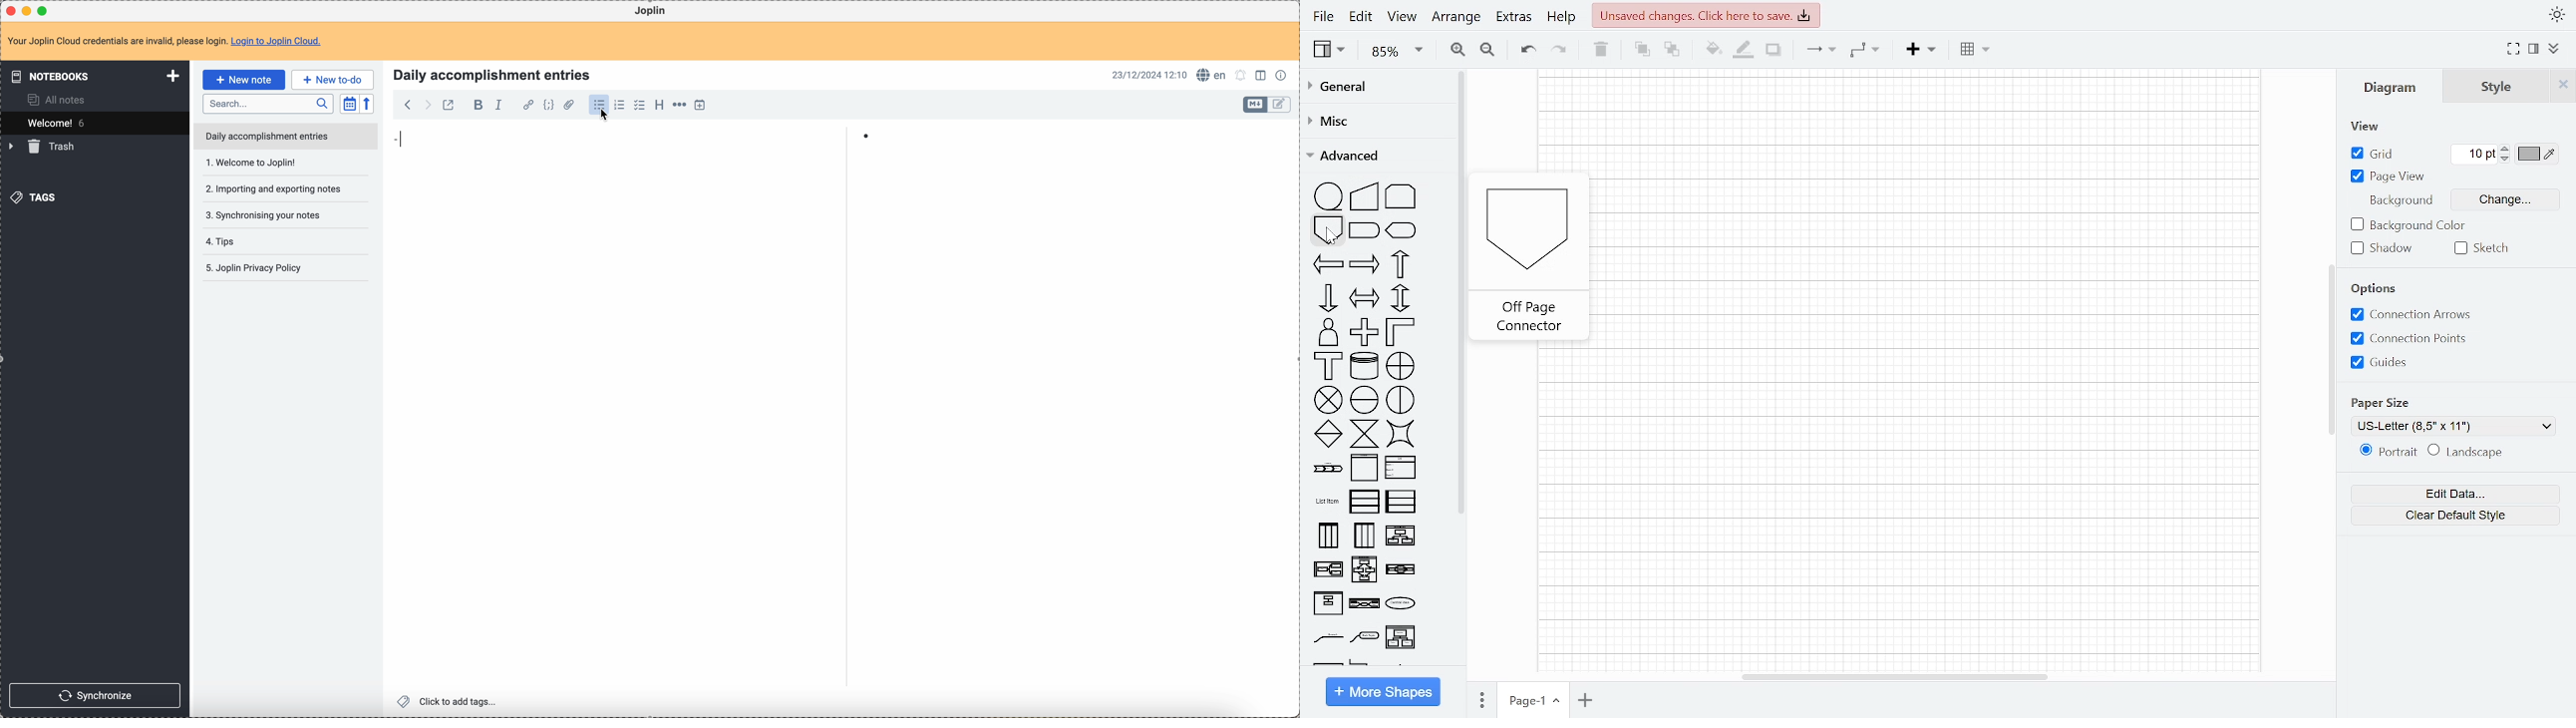  I want to click on Unsaved changes. Click here to save, so click(1705, 15).